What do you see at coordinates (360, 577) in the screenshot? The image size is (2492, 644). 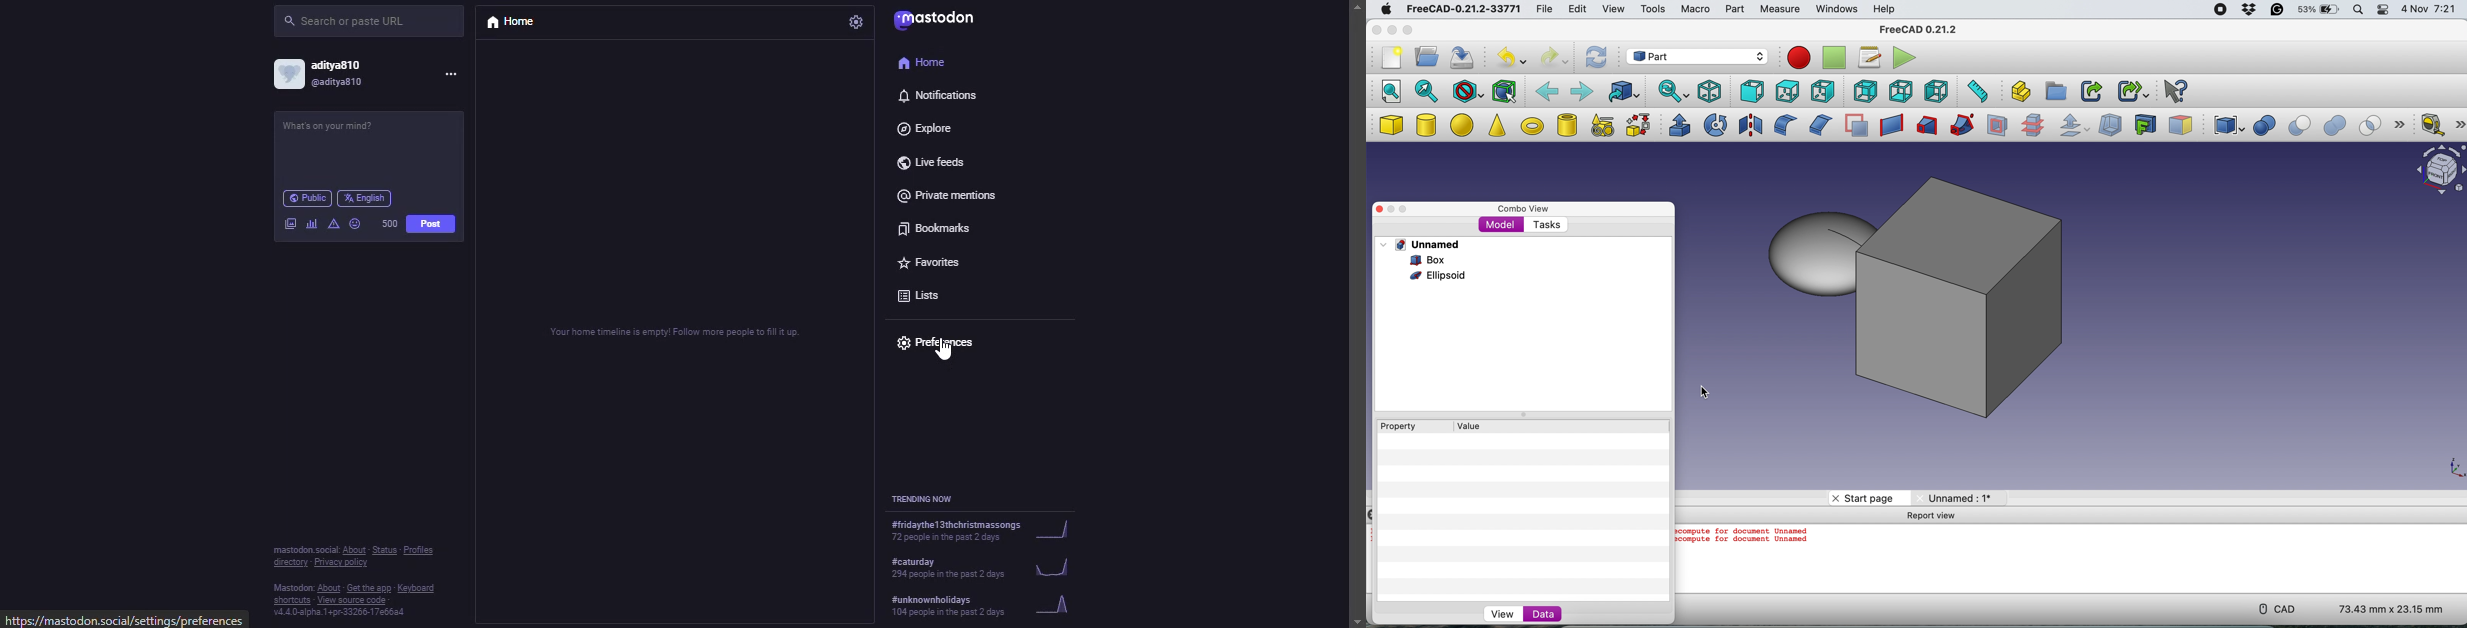 I see `info` at bounding box center [360, 577].